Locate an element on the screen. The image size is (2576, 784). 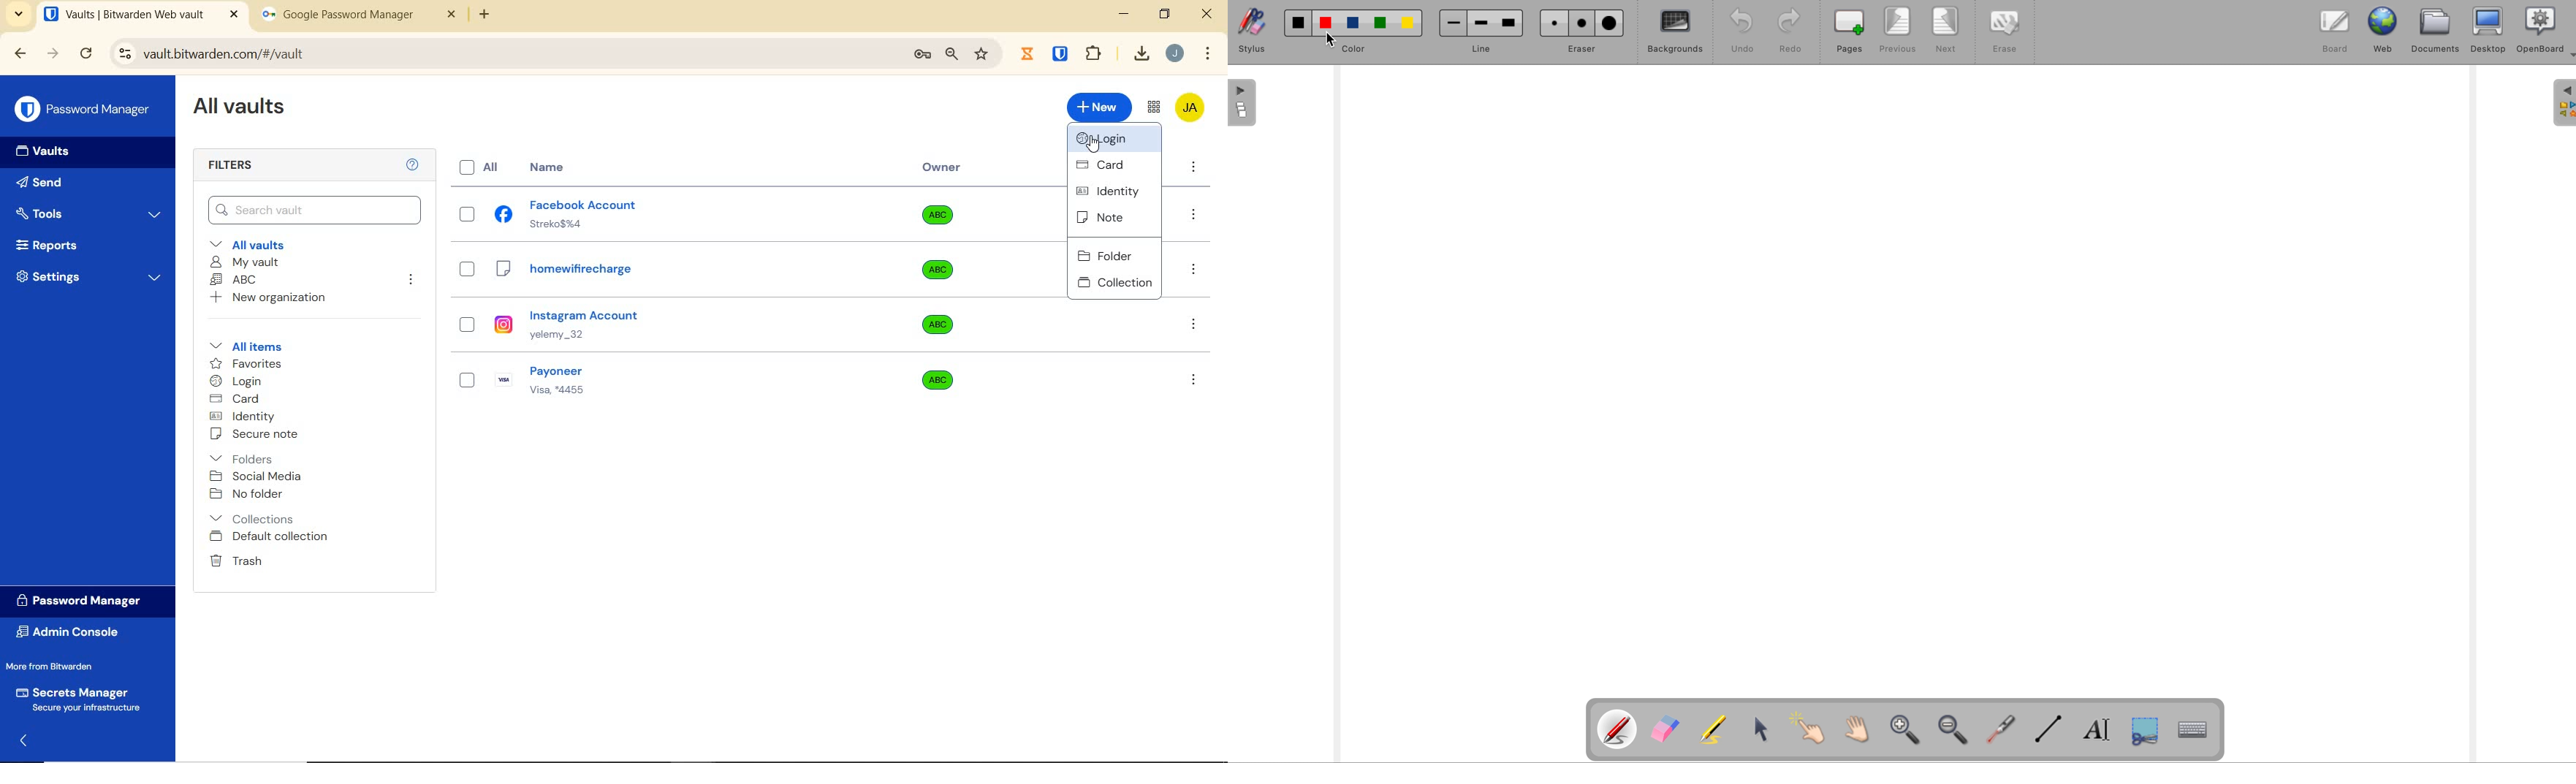
homewificharge is located at coordinates (585, 278).